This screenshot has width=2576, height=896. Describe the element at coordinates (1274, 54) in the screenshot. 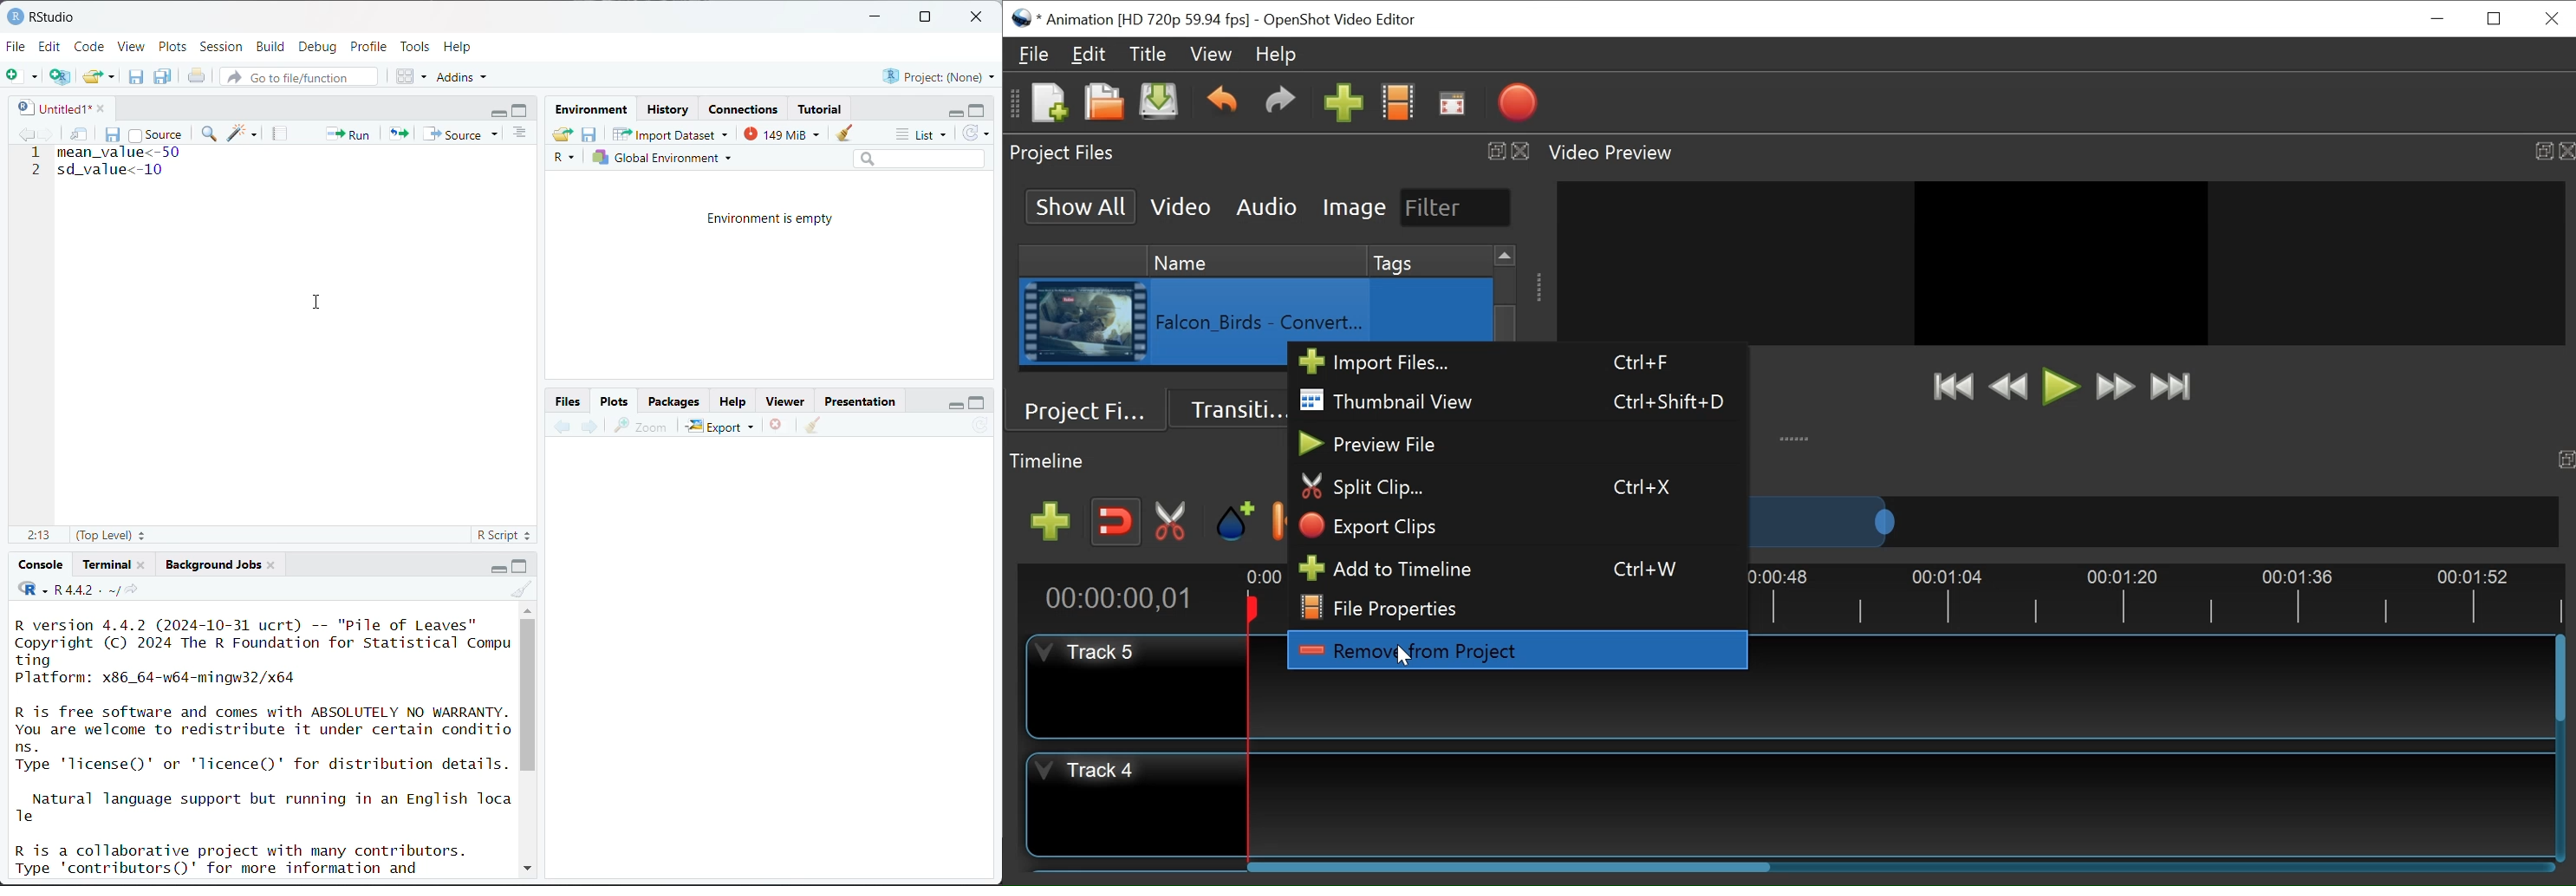

I see `Help` at that location.